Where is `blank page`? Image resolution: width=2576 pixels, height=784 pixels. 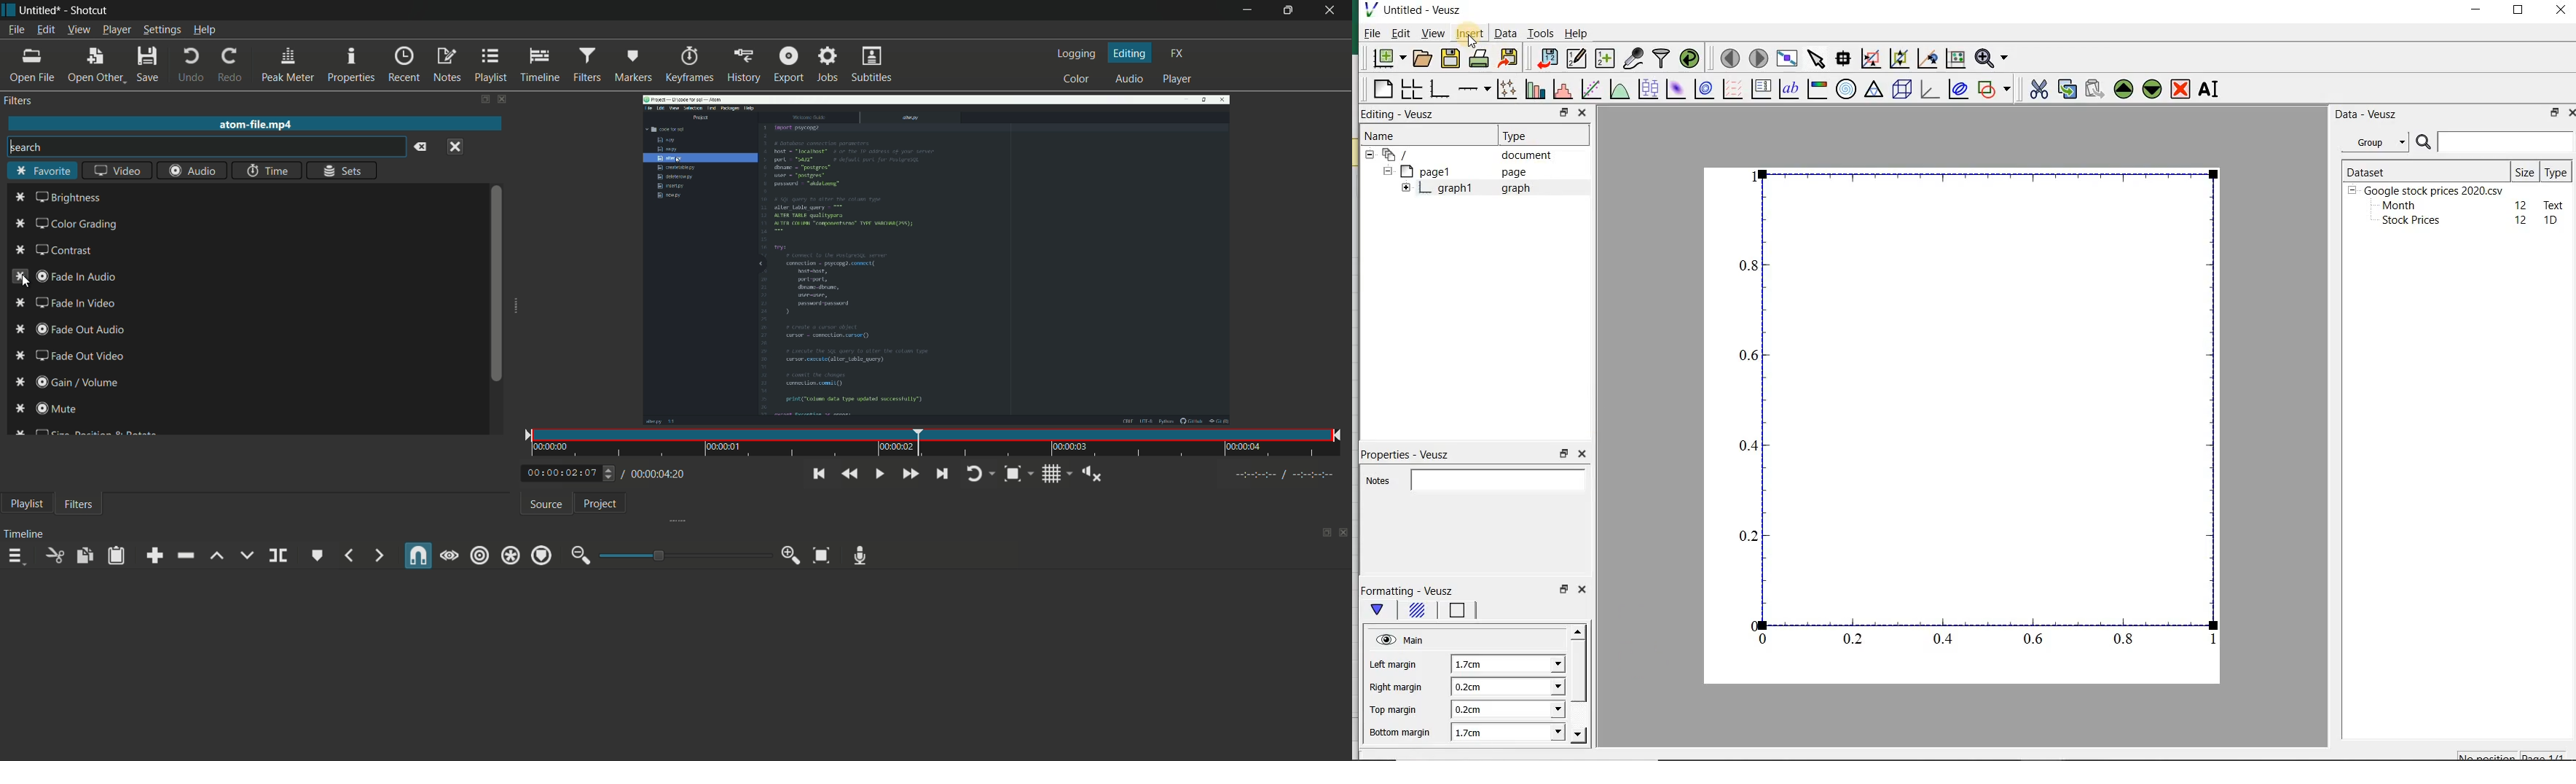
blank page is located at coordinates (1382, 91).